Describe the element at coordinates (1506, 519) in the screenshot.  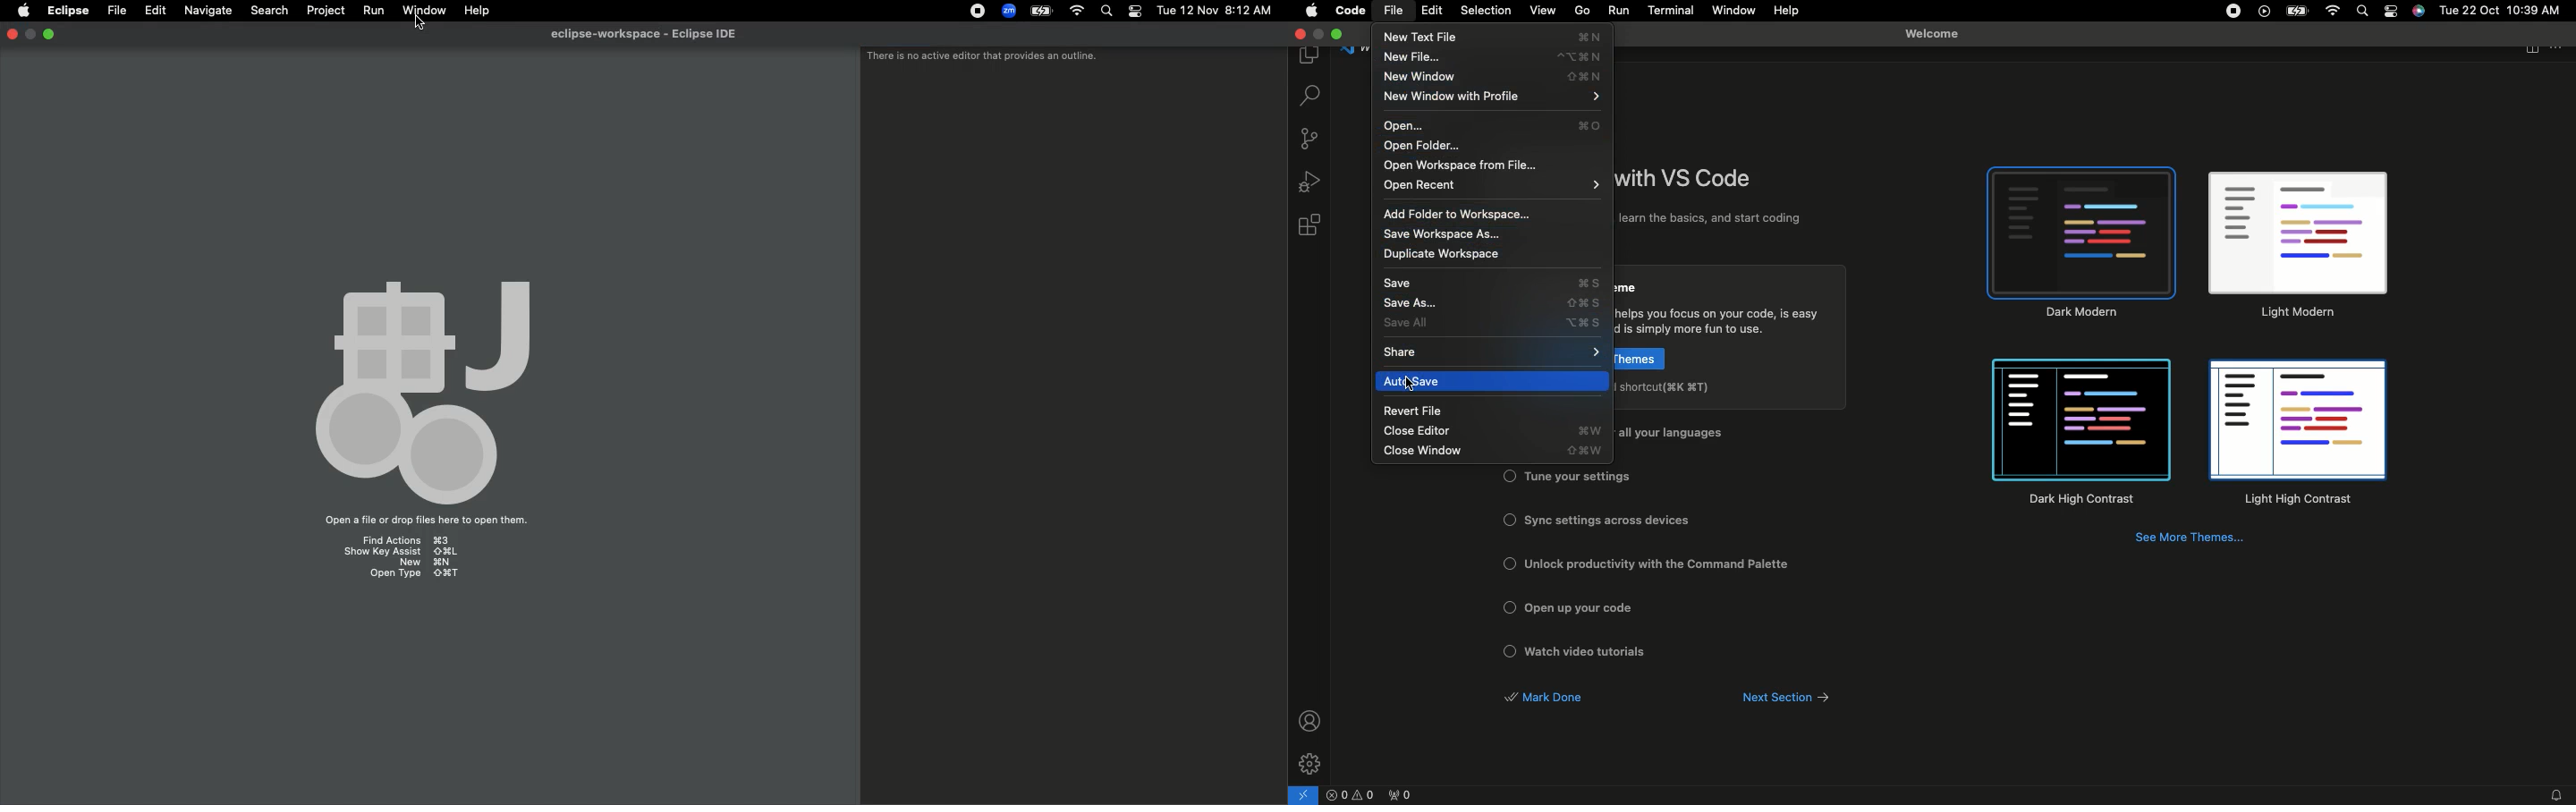
I see `Checkbox` at that location.